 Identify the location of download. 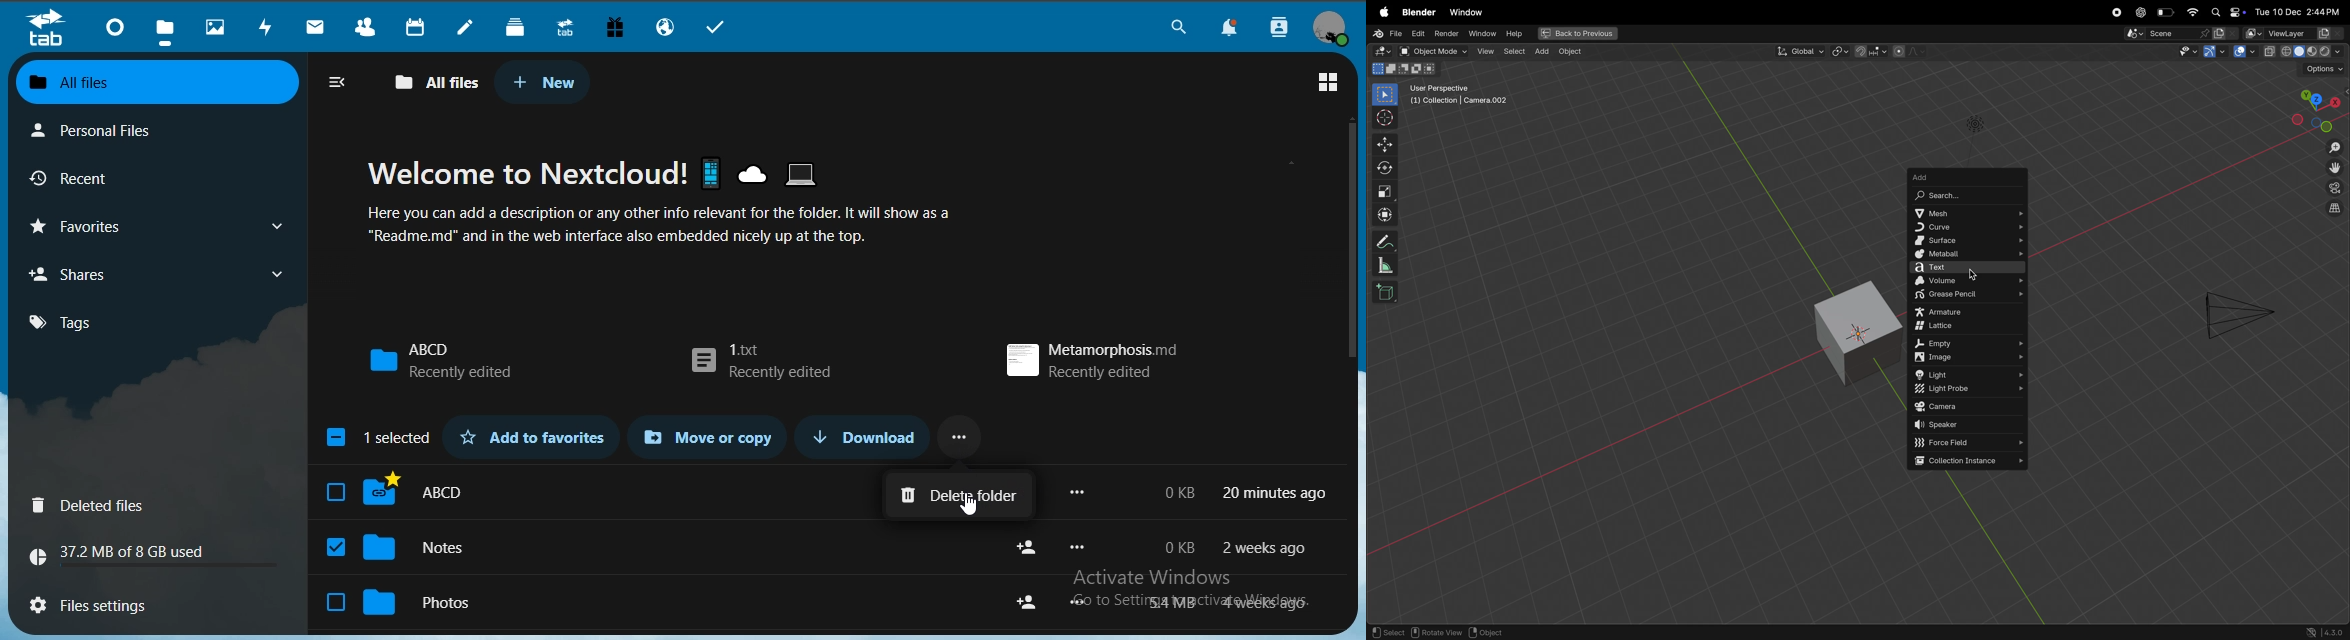
(862, 436).